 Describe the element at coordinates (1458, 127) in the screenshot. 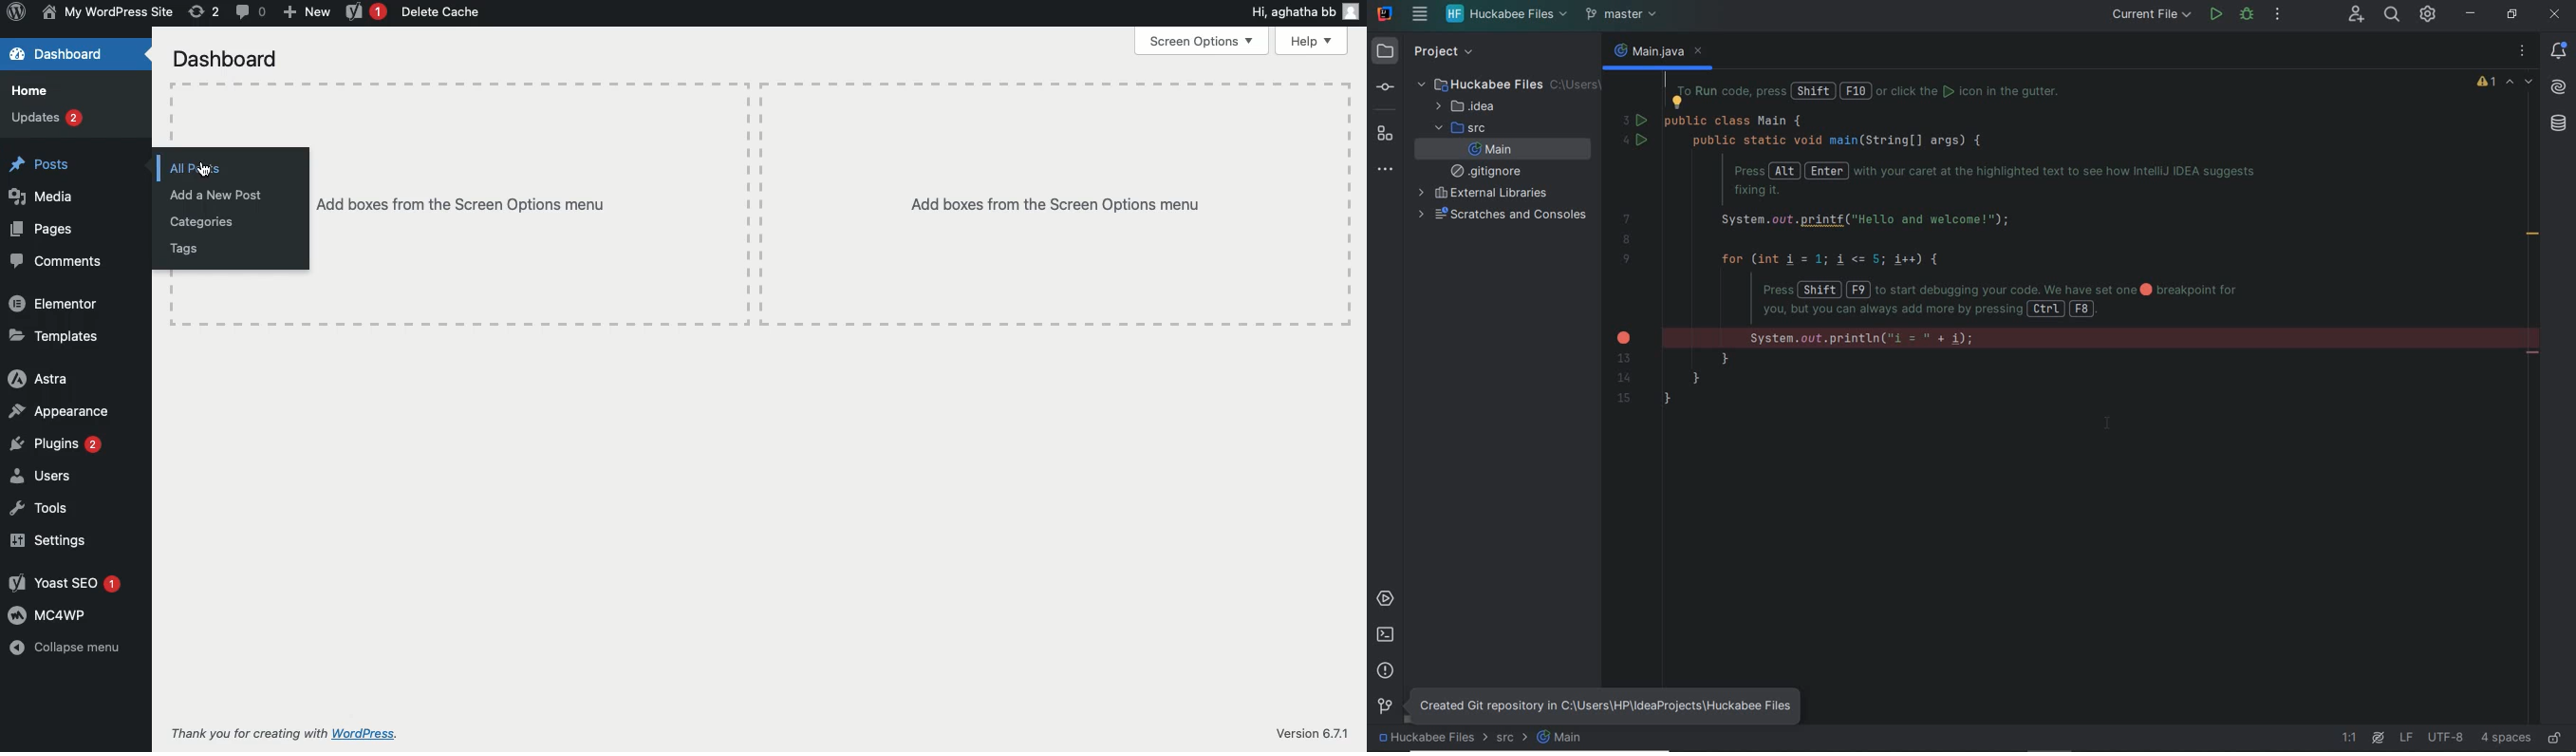

I see `src` at that location.